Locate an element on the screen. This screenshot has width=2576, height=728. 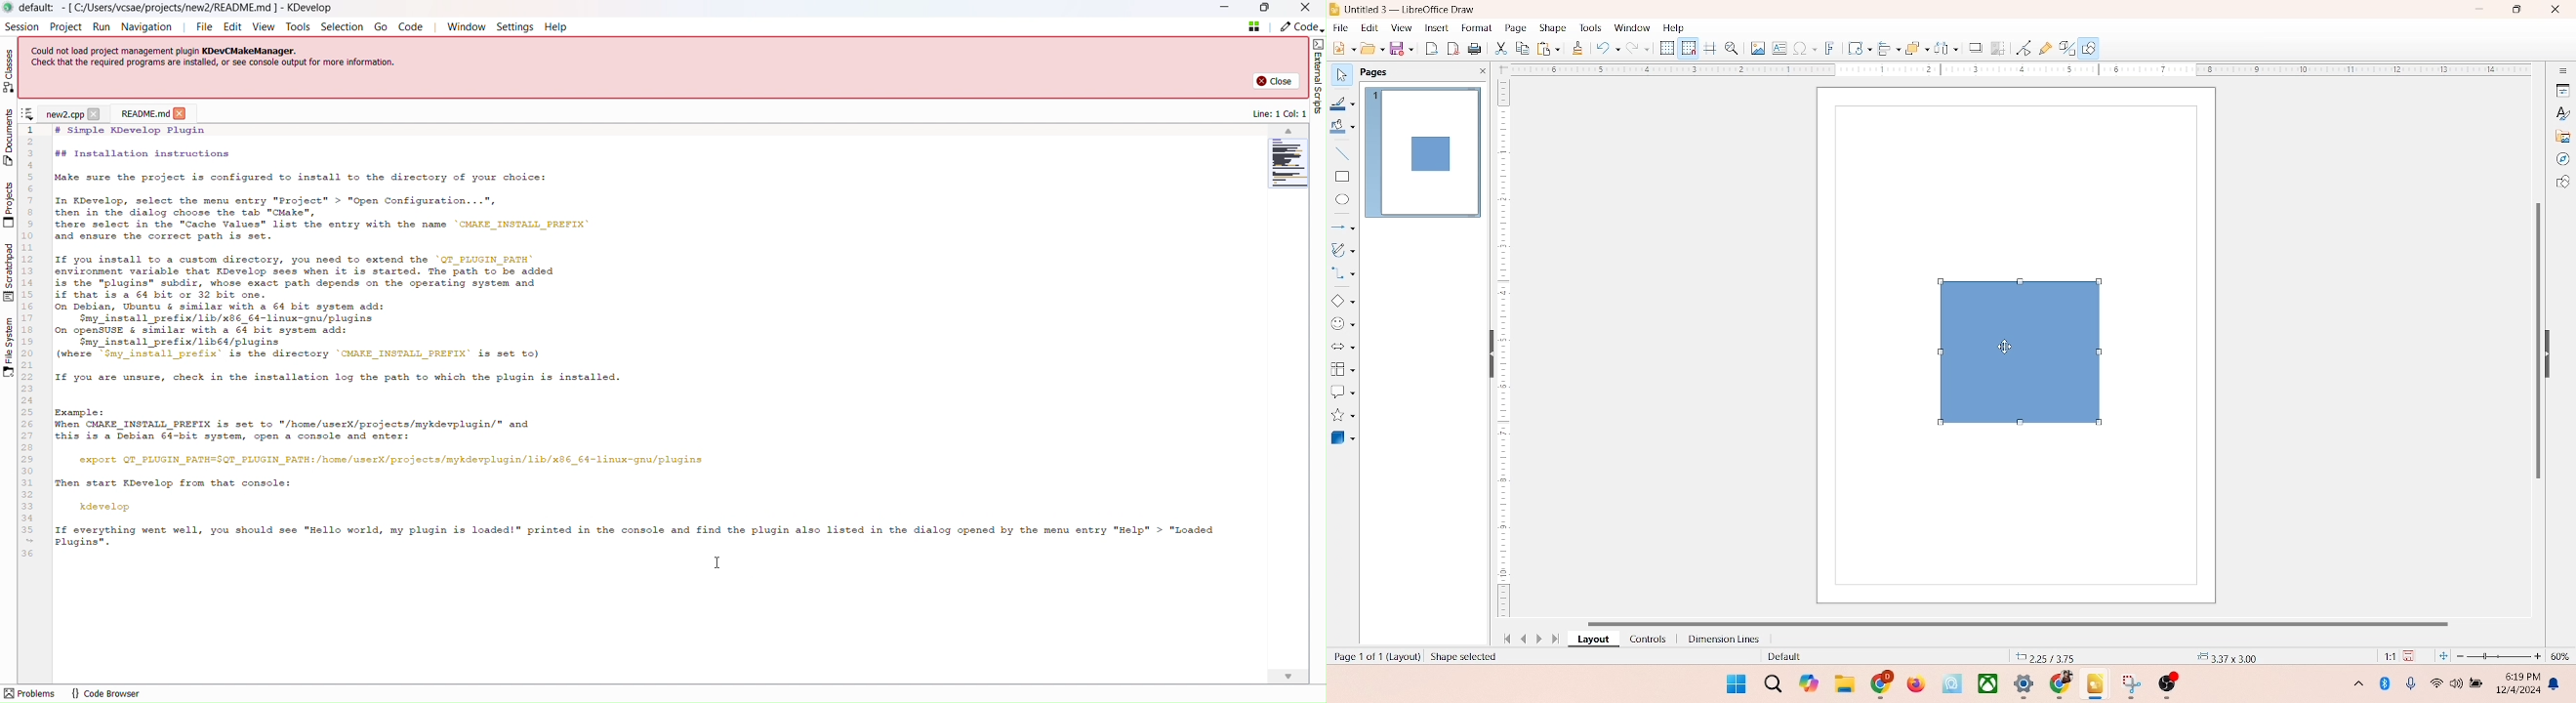
page 1 is located at coordinates (1423, 151).